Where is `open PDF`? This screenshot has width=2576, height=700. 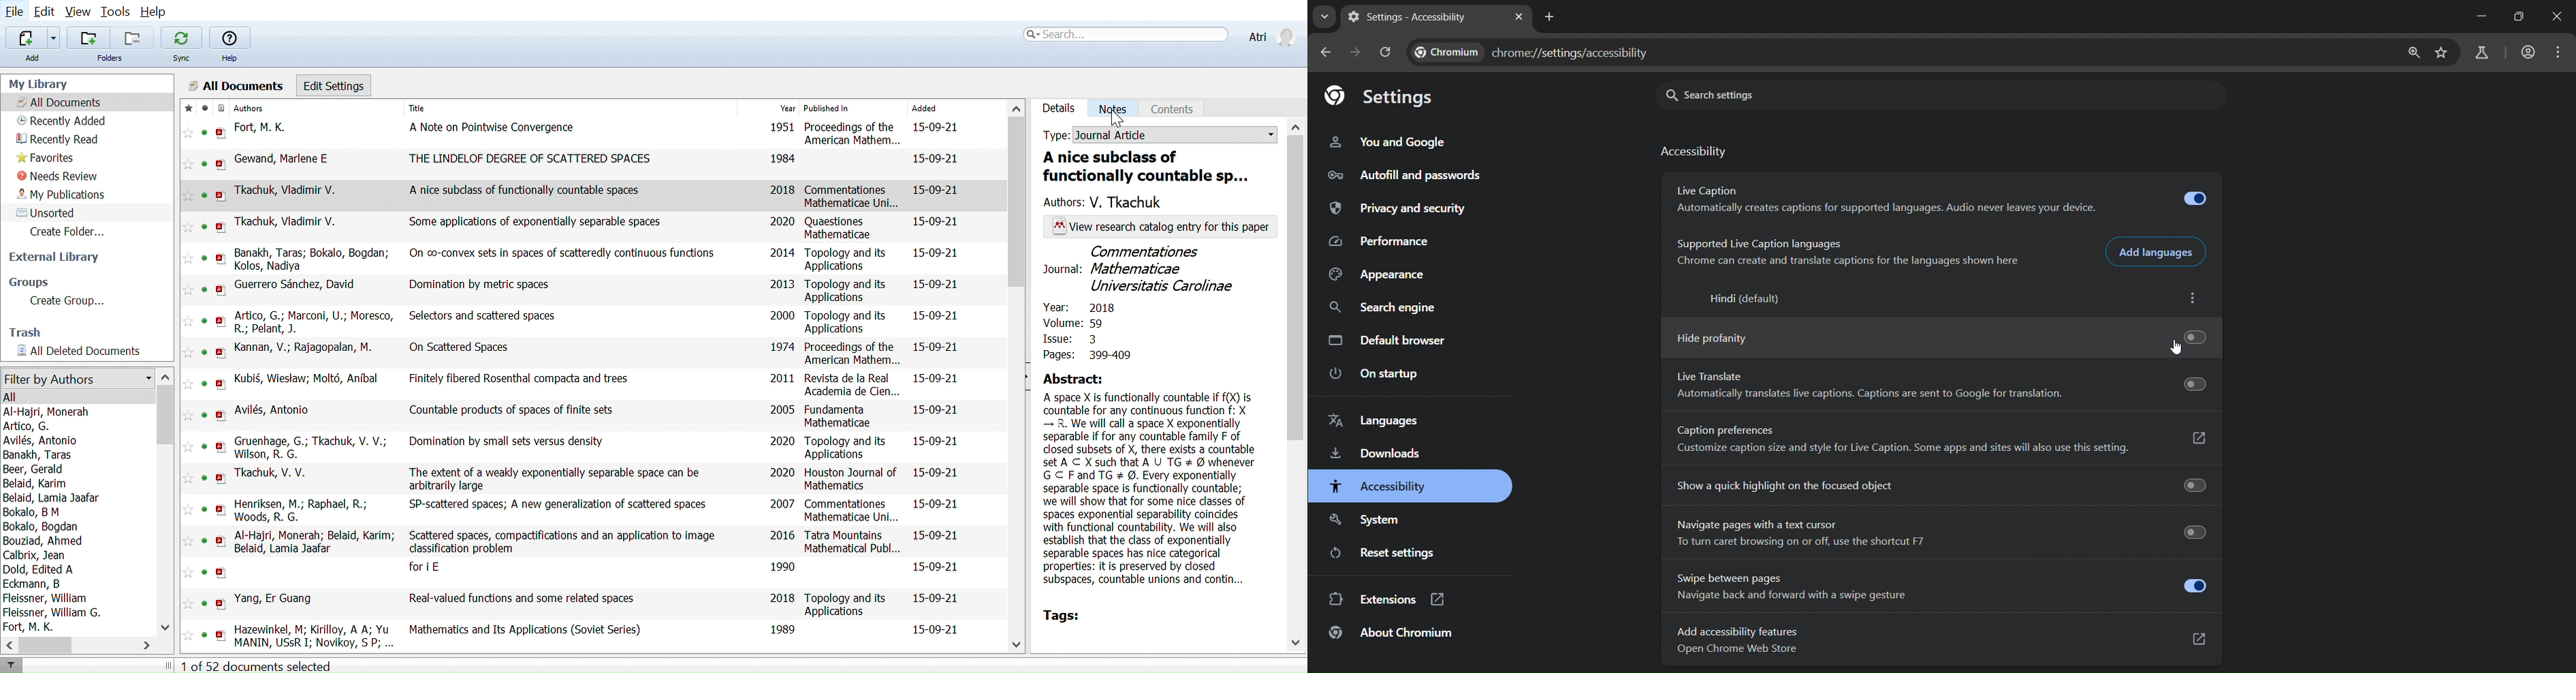 open PDF is located at coordinates (221, 165).